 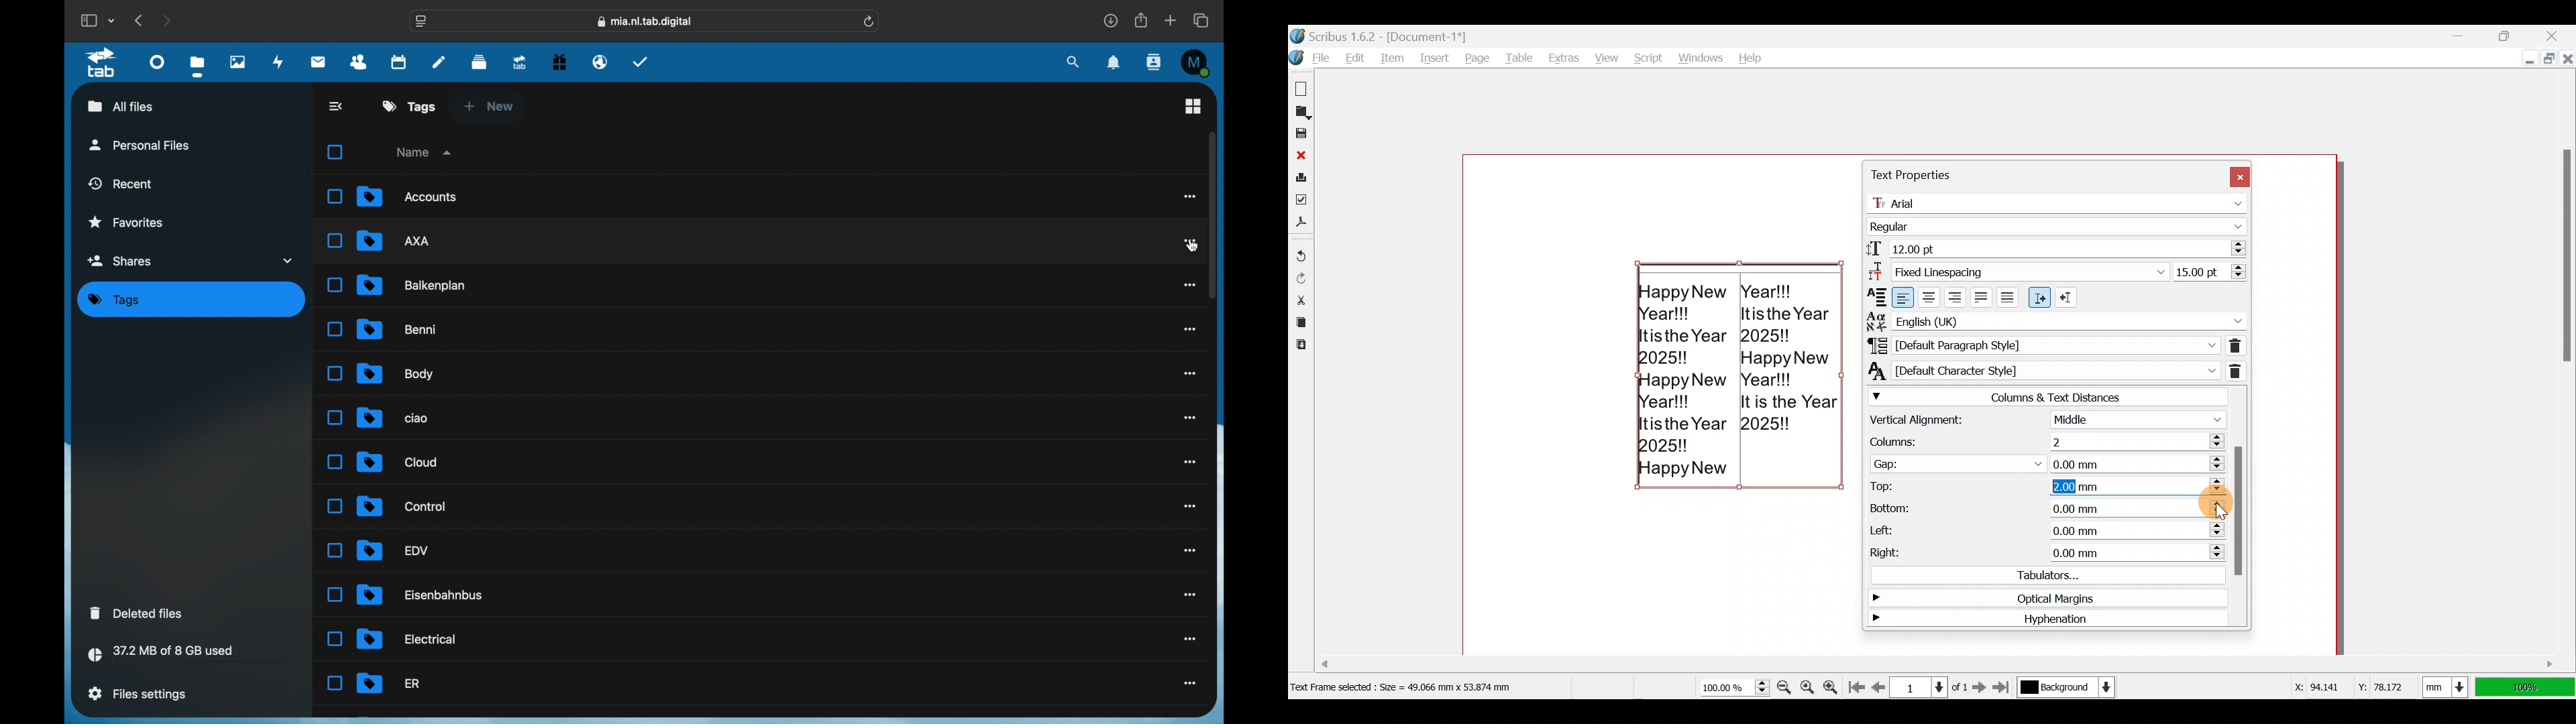 I want to click on Copy, so click(x=1299, y=322).